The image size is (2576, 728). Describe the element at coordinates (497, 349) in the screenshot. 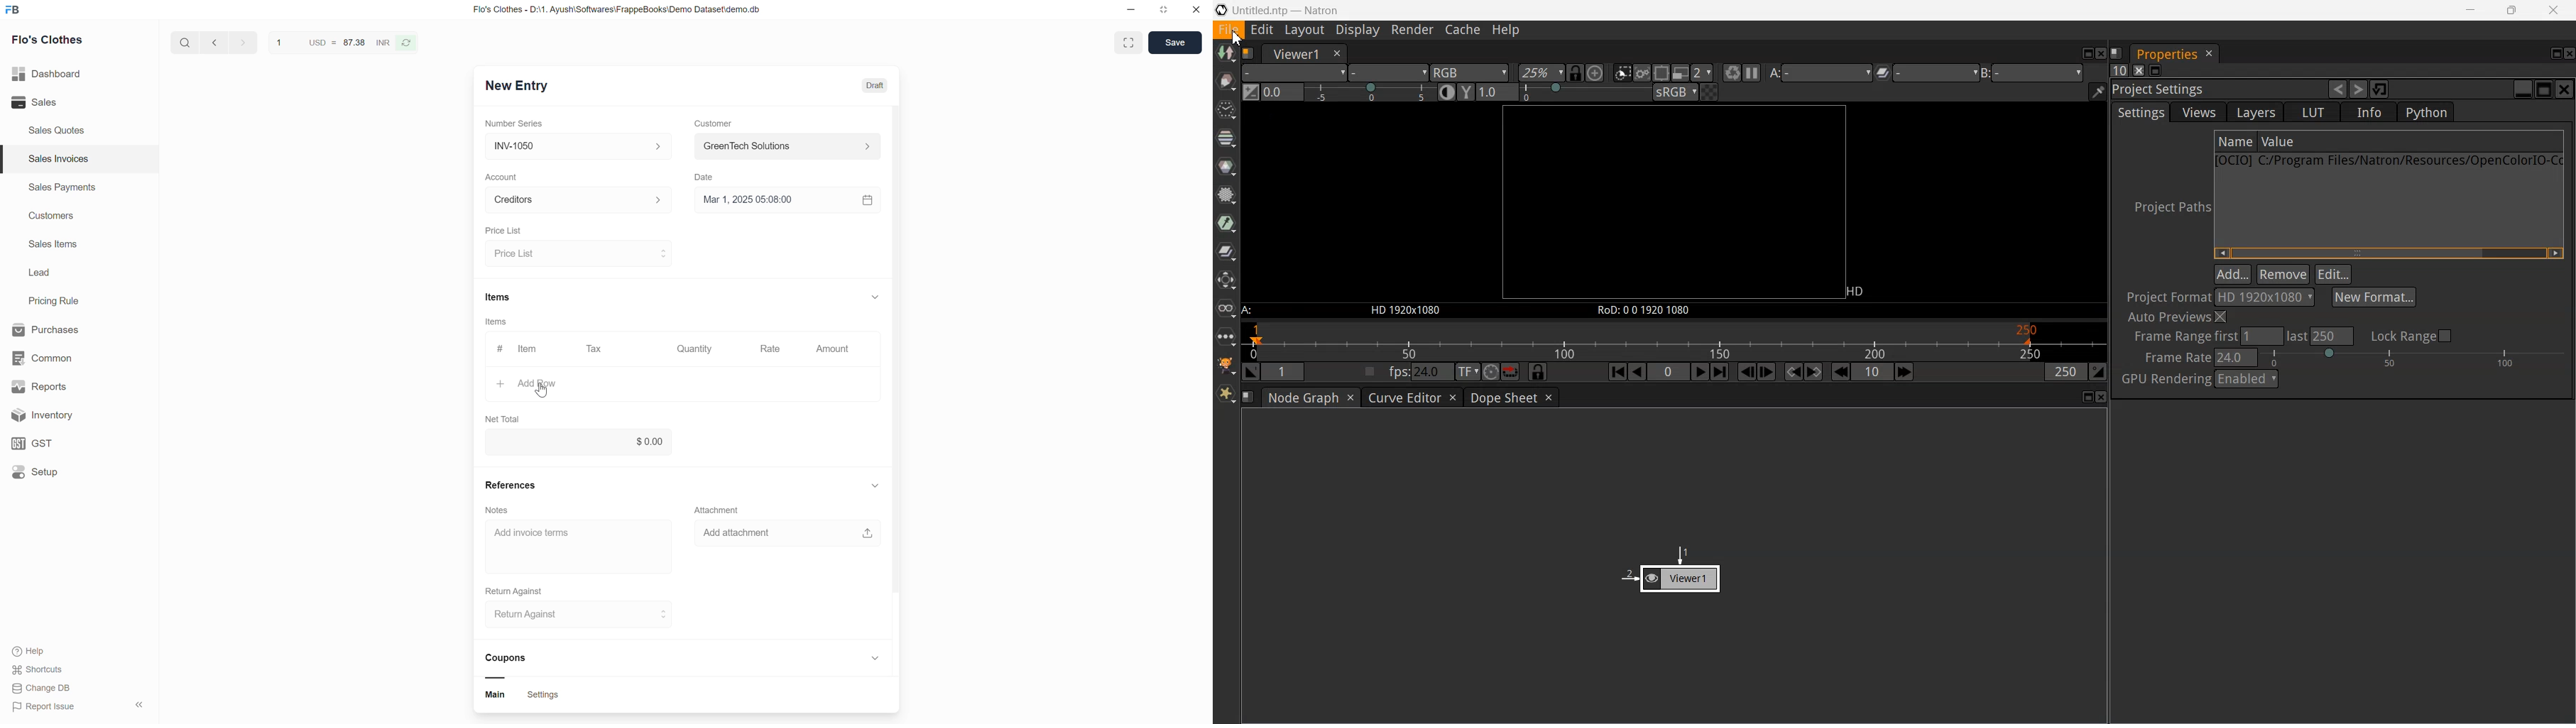

I see `#` at that location.